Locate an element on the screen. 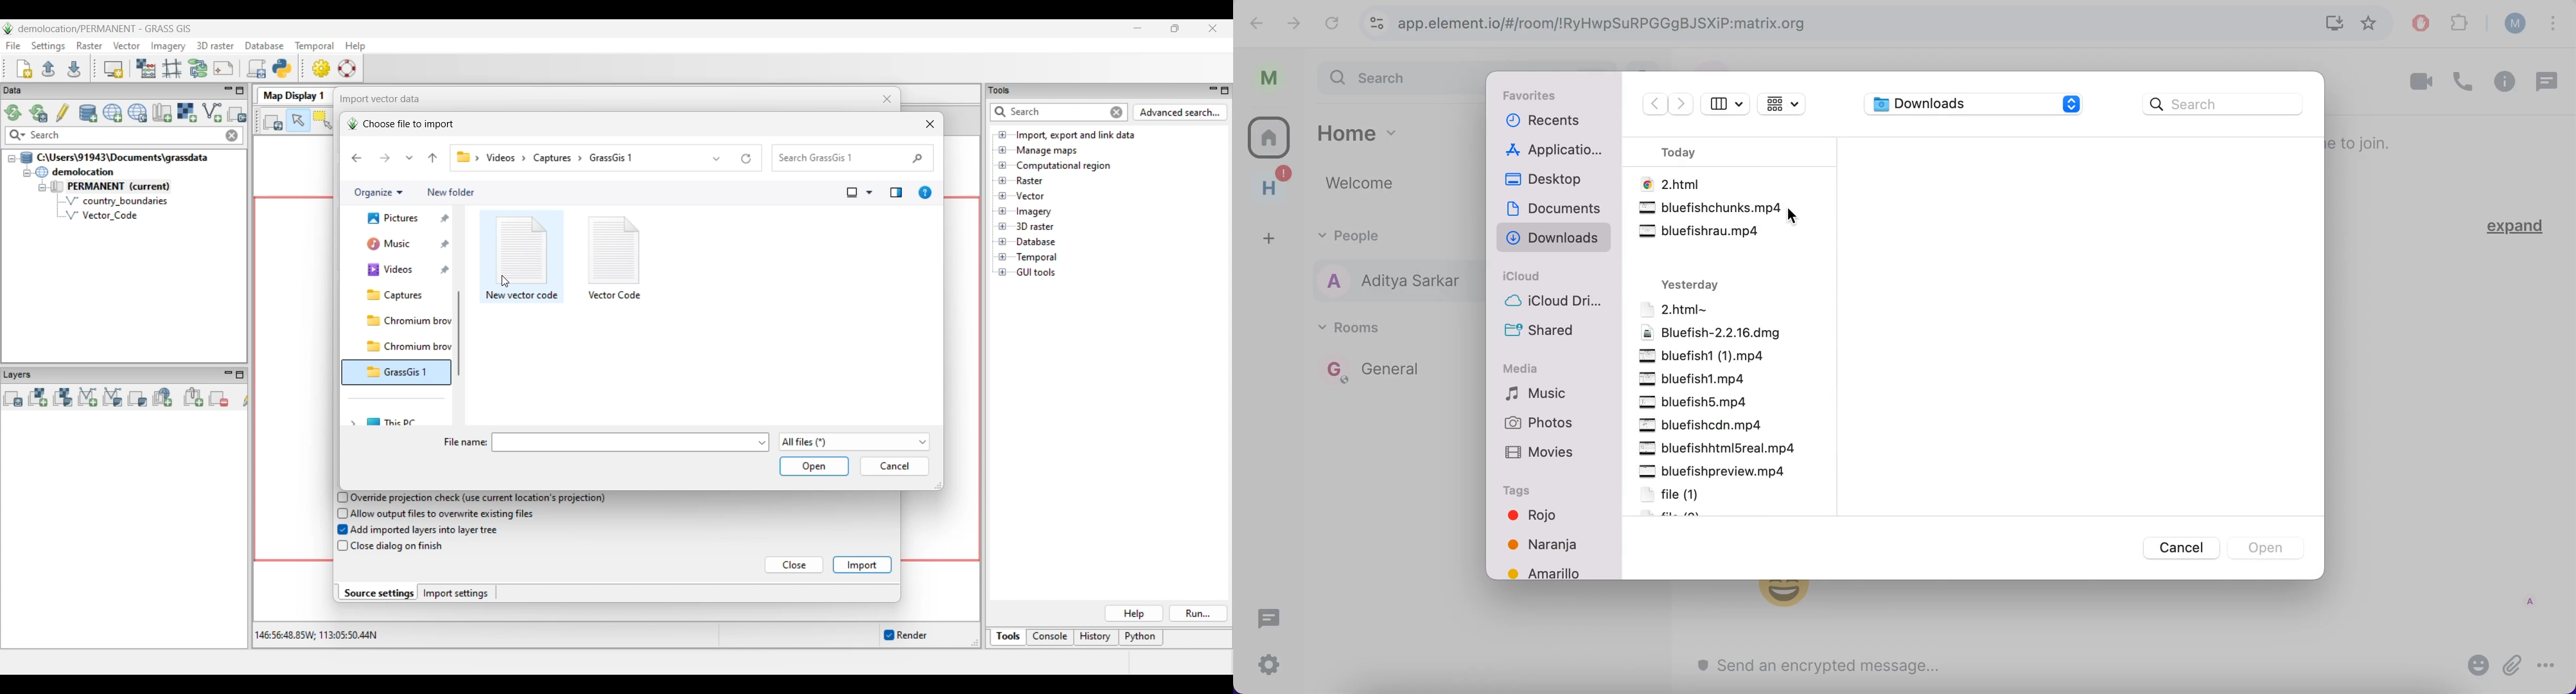  install Matrix is located at coordinates (2335, 20).